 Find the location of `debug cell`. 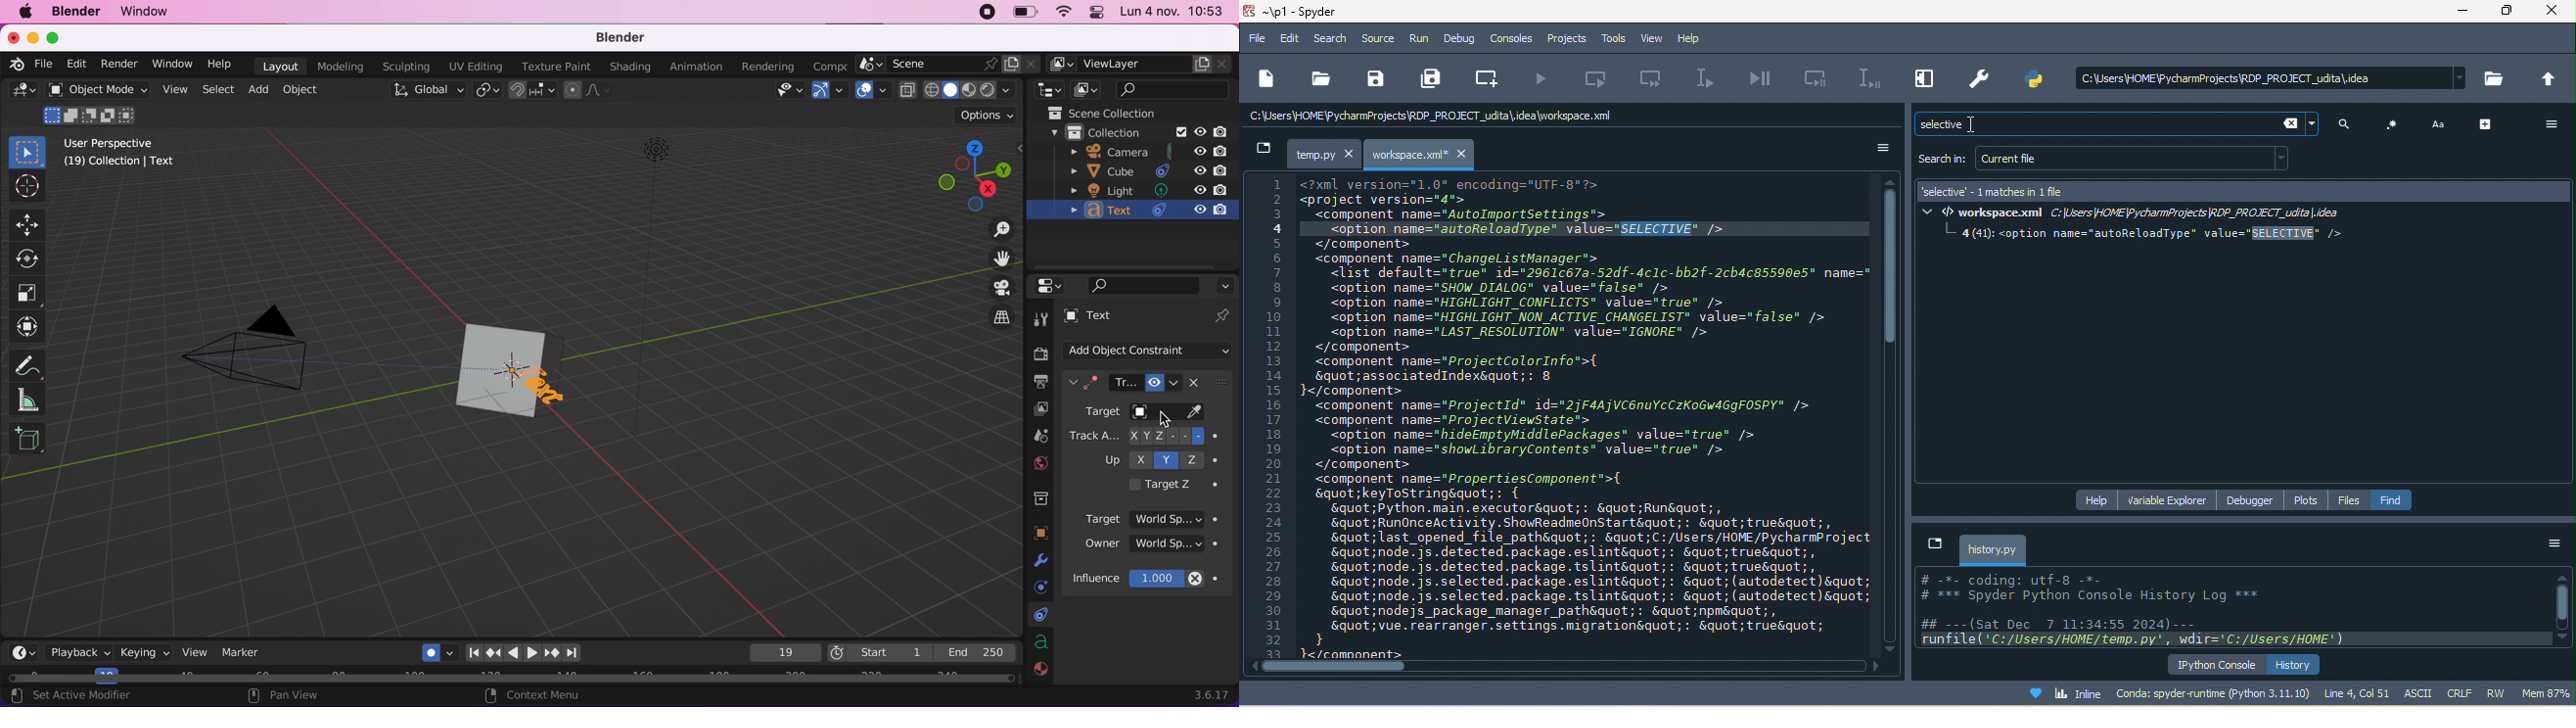

debug cell is located at coordinates (1817, 78).